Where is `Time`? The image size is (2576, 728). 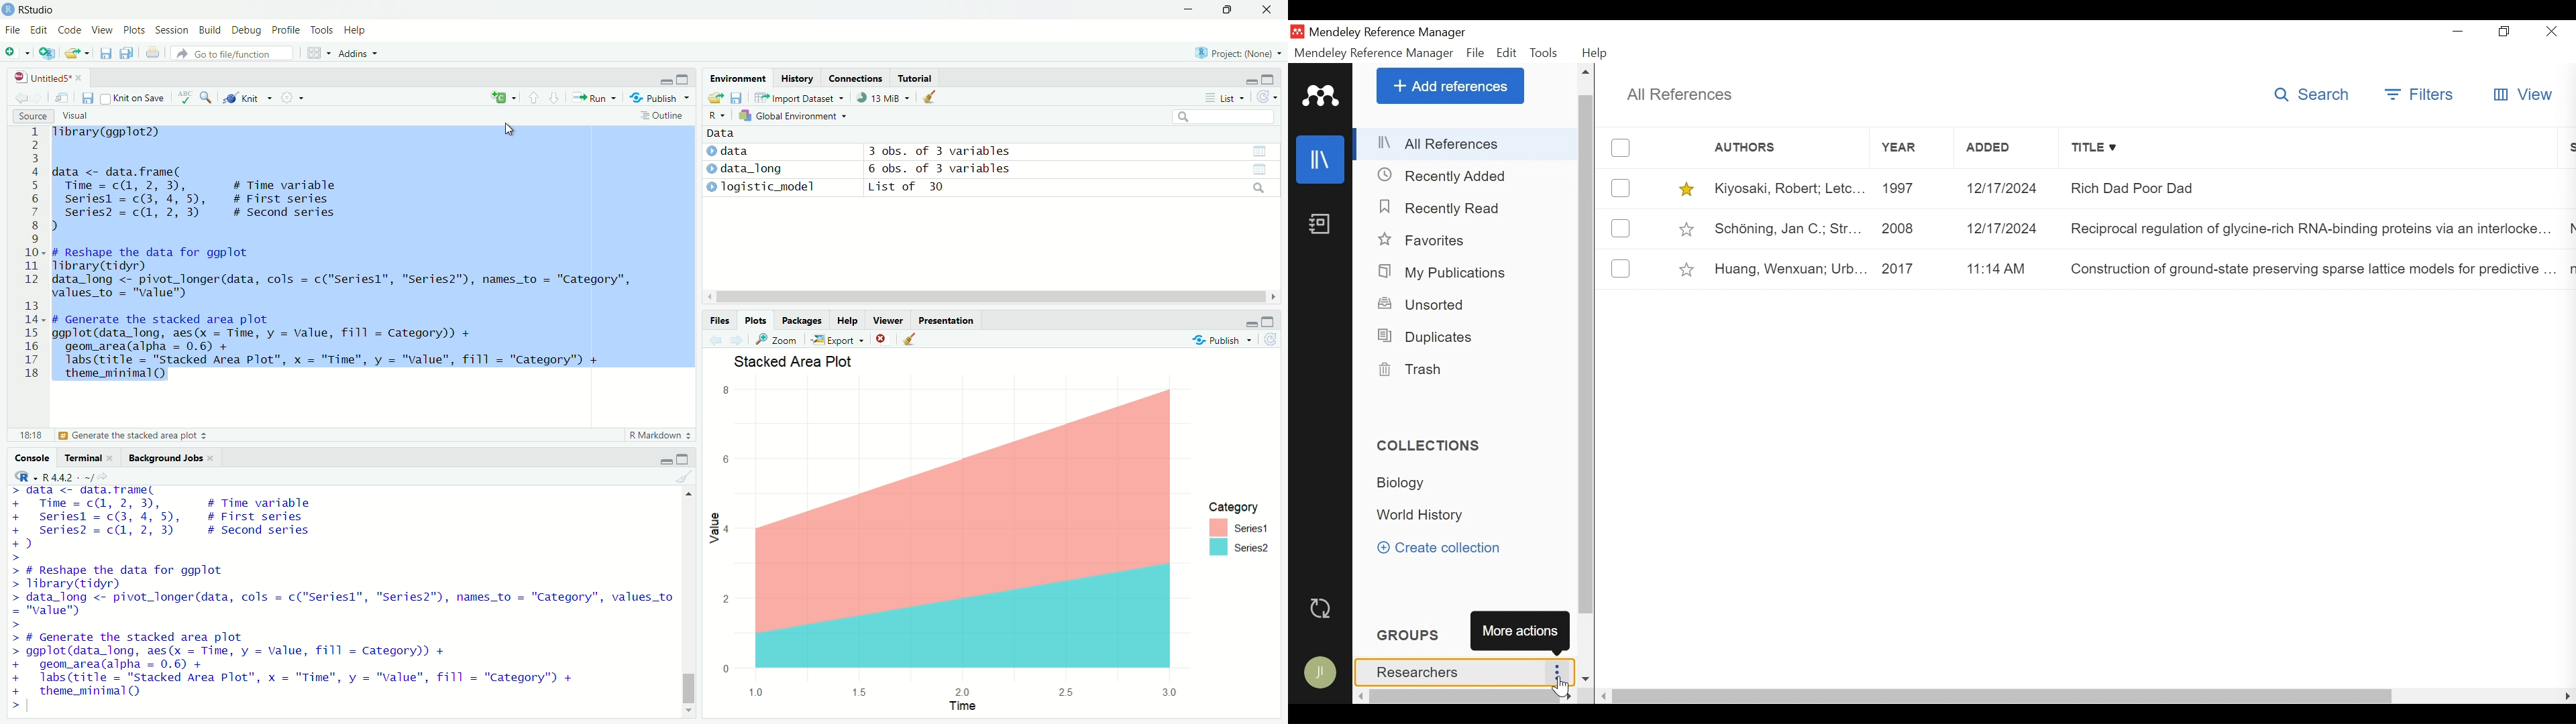
Time is located at coordinates (964, 706).